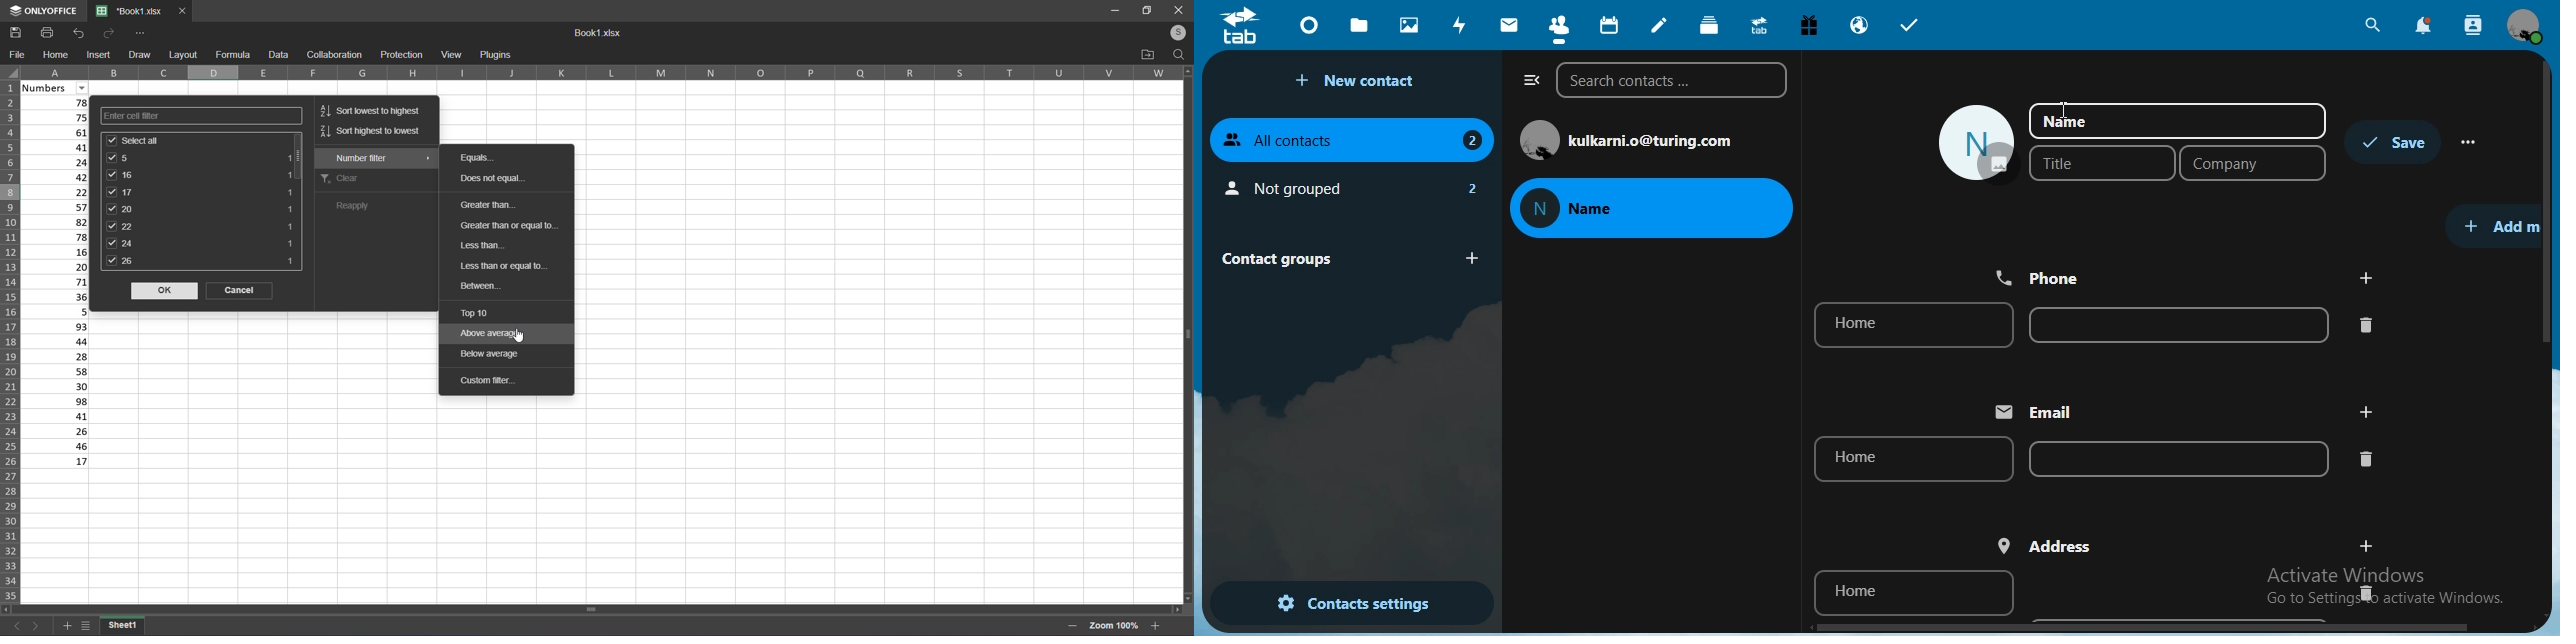  Describe the element at coordinates (1308, 24) in the screenshot. I see `dashboard` at that location.